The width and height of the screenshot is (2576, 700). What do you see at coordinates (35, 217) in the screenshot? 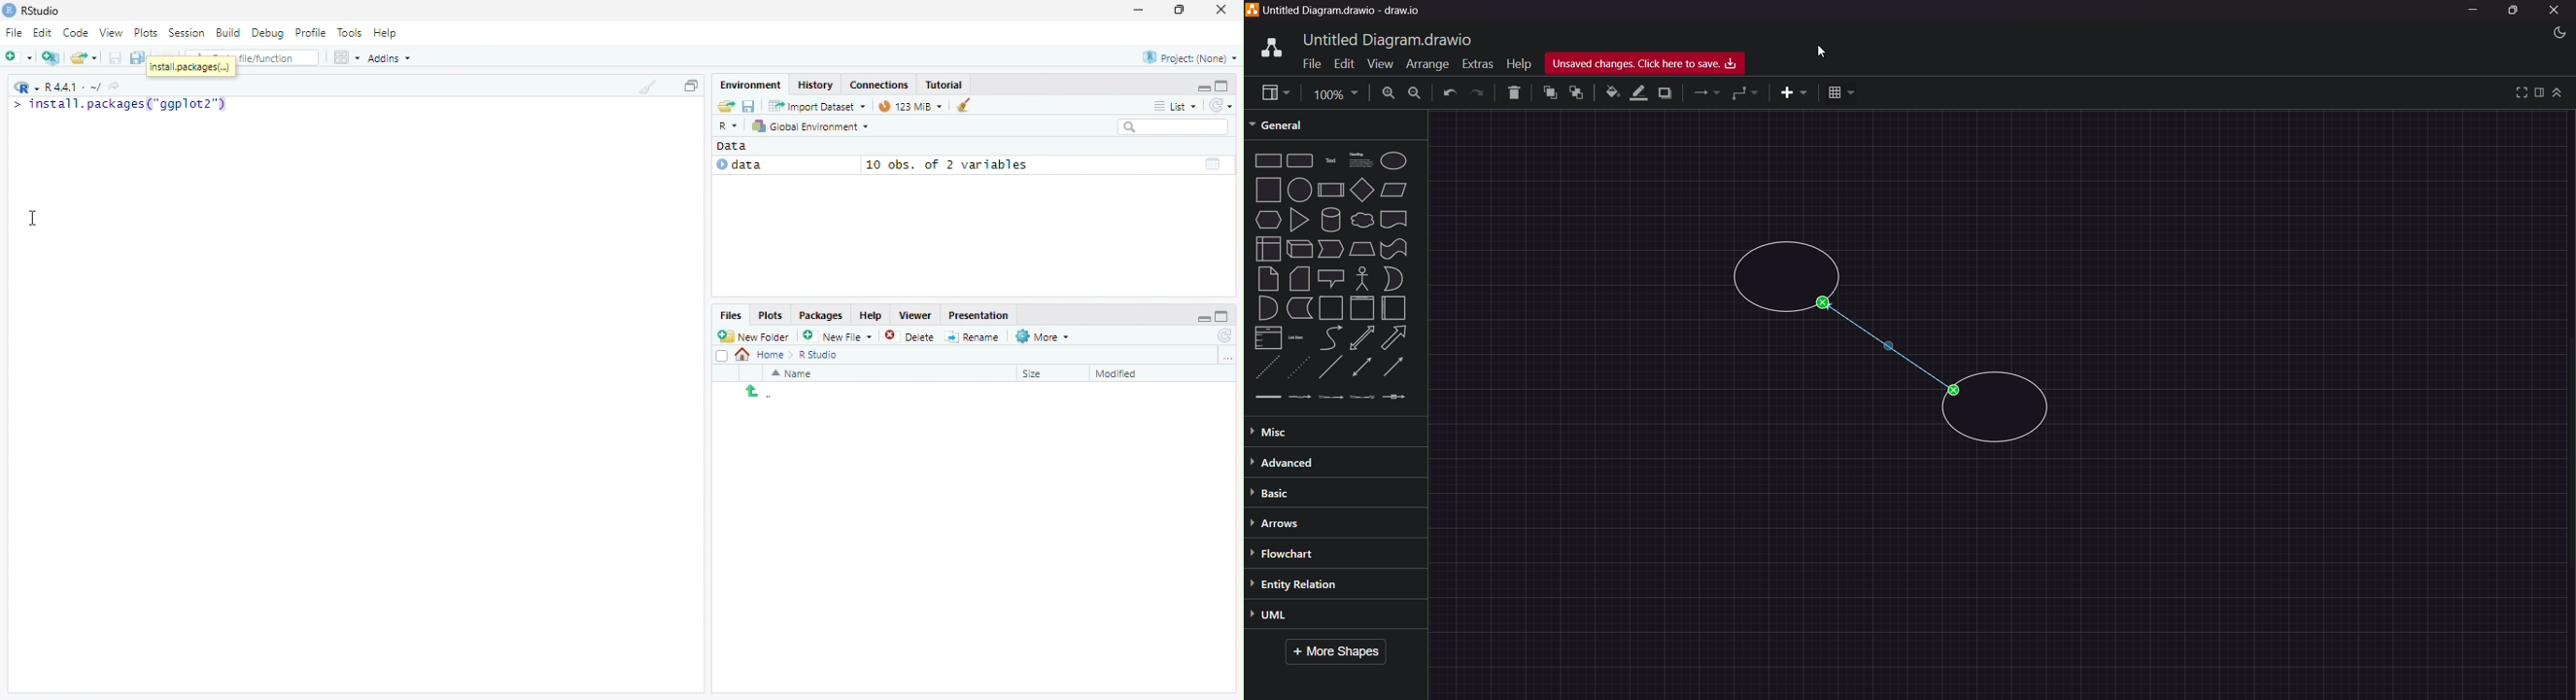
I see `Cursor` at bounding box center [35, 217].